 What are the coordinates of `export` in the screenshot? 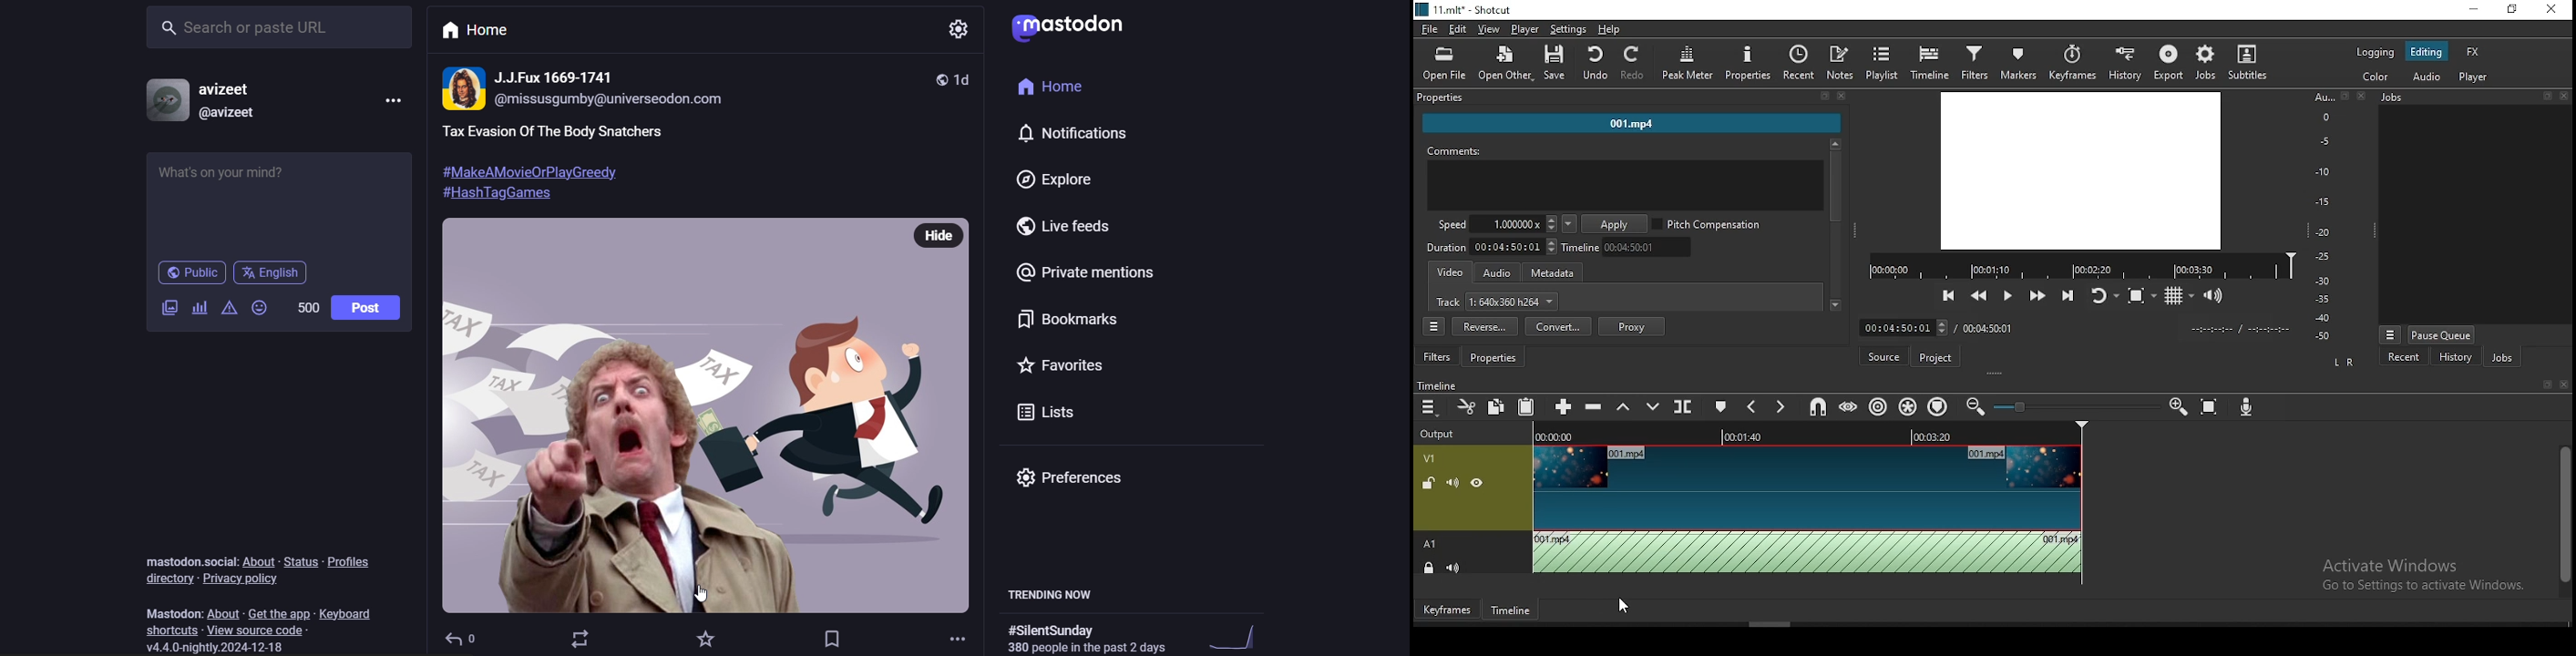 It's located at (2167, 62).